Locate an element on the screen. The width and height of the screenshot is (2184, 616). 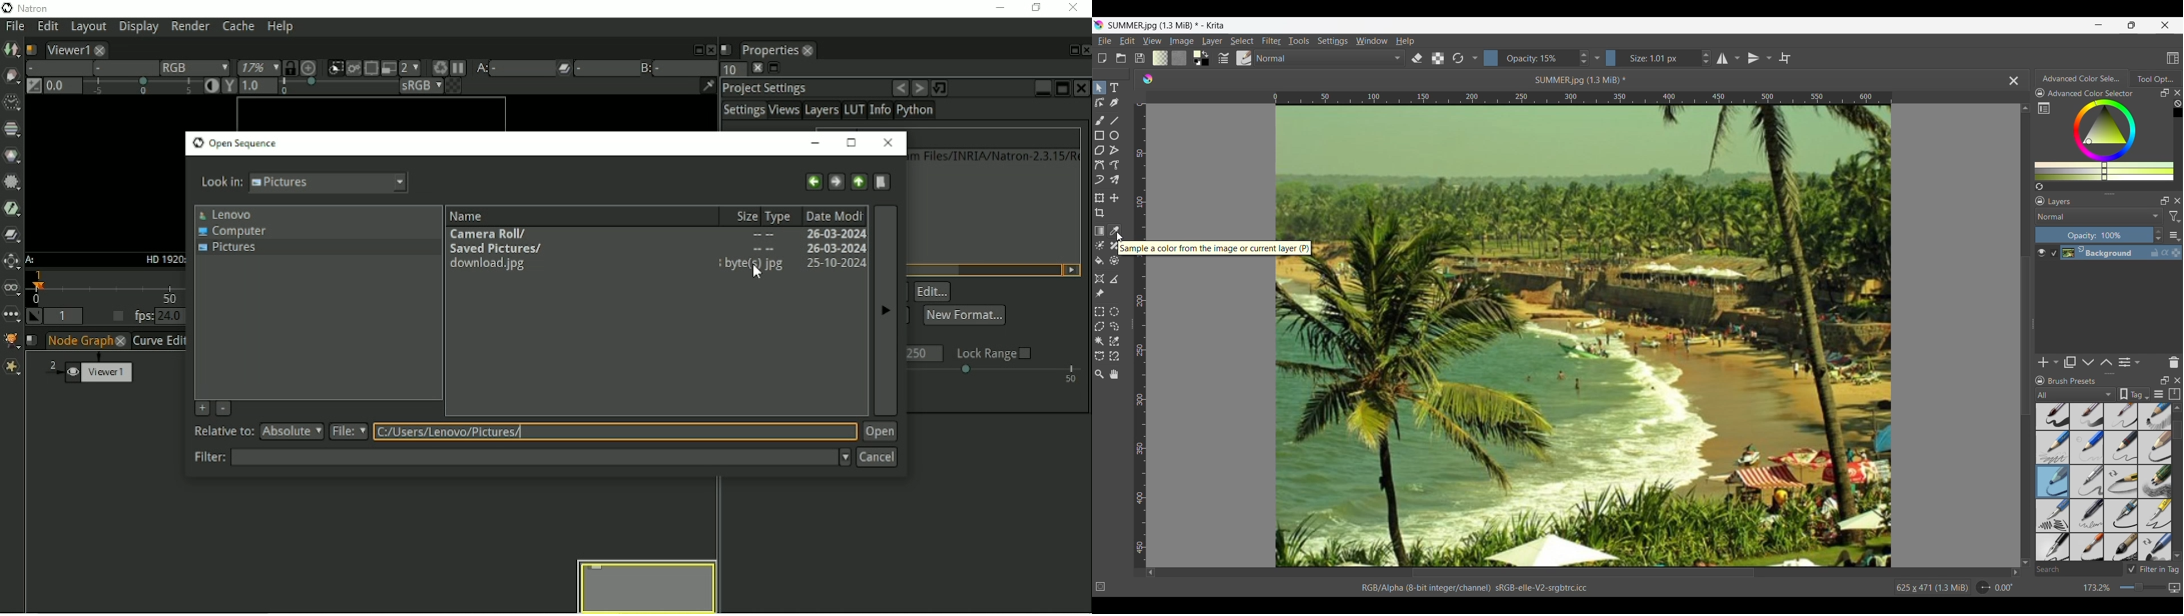
Add options is located at coordinates (2056, 363).